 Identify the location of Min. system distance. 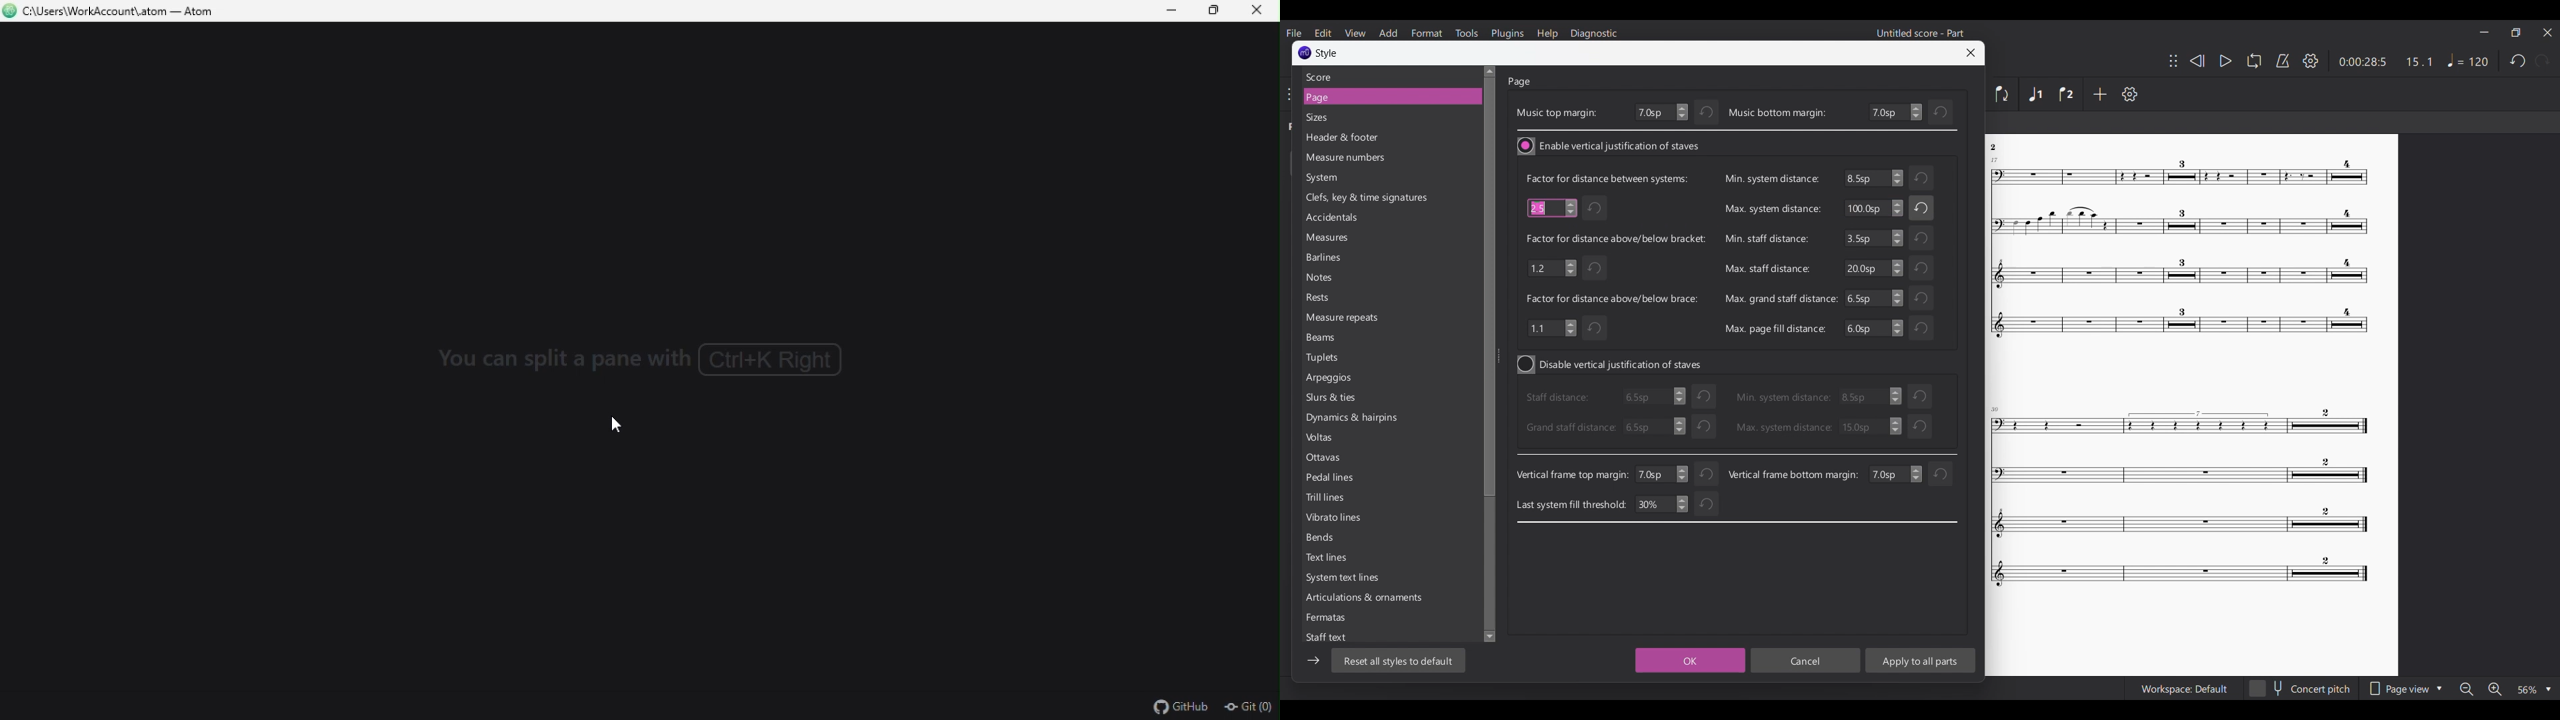
(1770, 179).